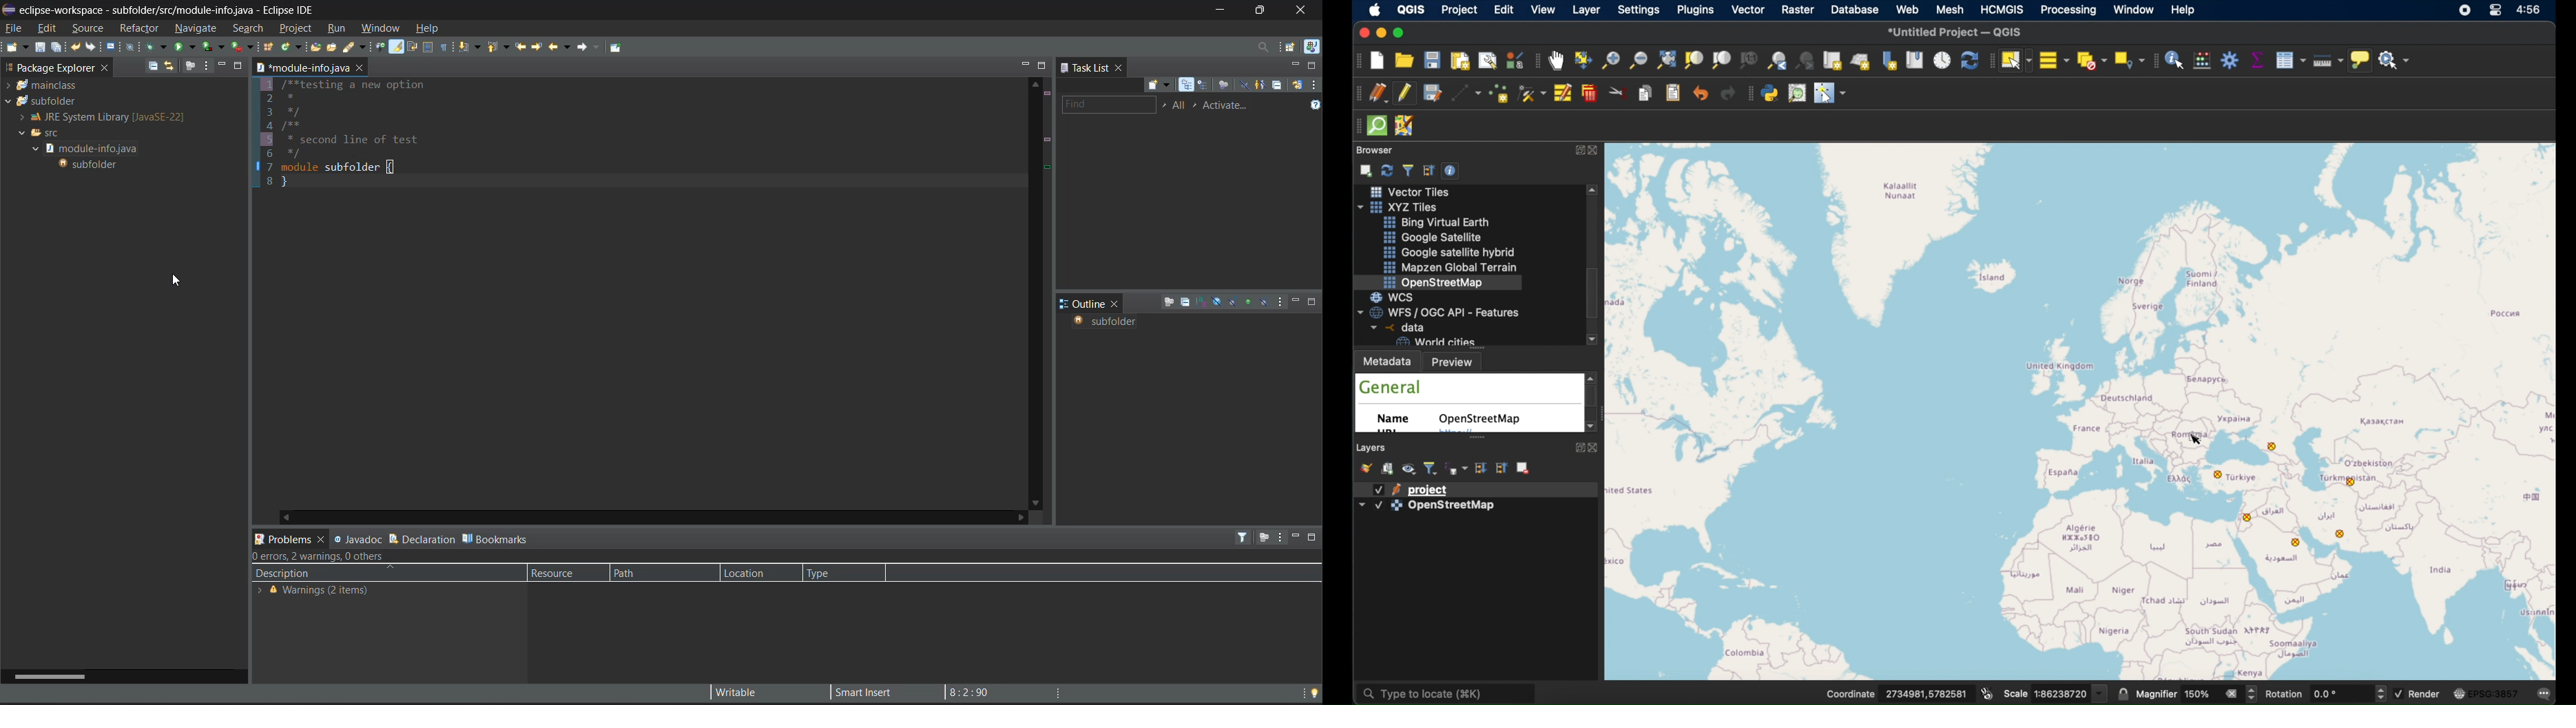  What do you see at coordinates (171, 66) in the screenshot?
I see `link with editor` at bounding box center [171, 66].